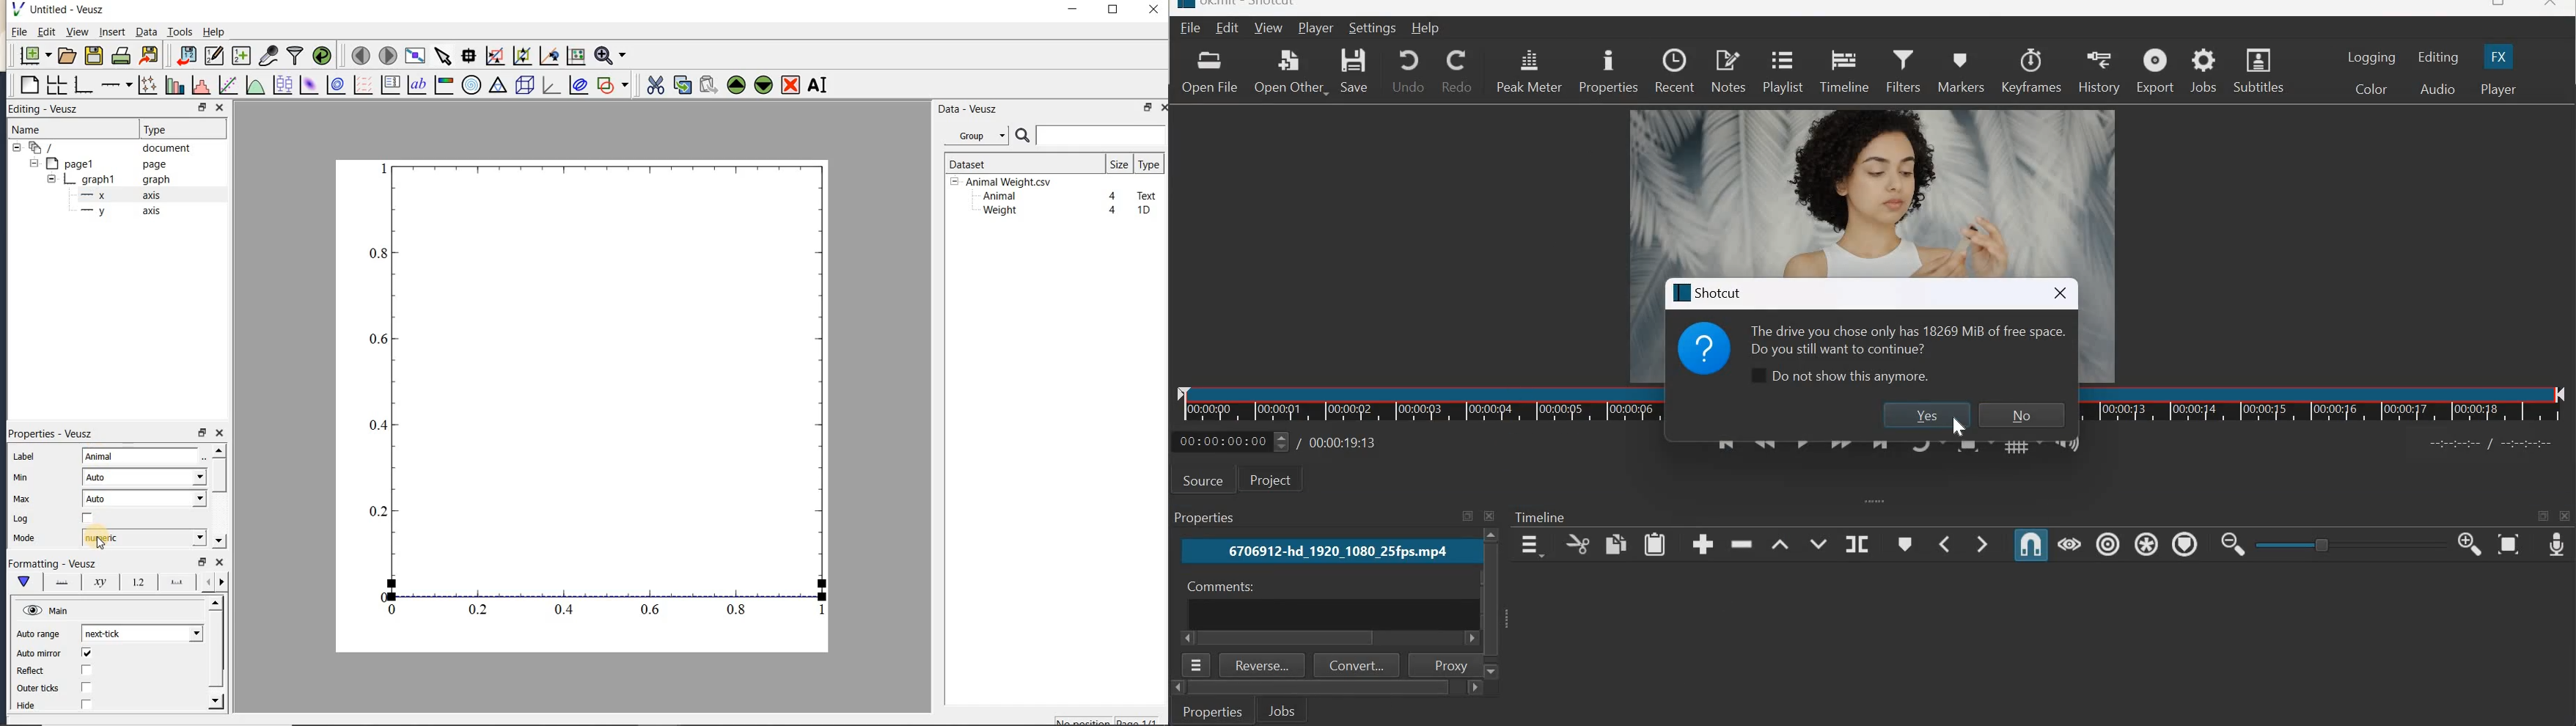 This screenshot has width=2576, height=728. What do you see at coordinates (1959, 426) in the screenshot?
I see `cursor` at bounding box center [1959, 426].